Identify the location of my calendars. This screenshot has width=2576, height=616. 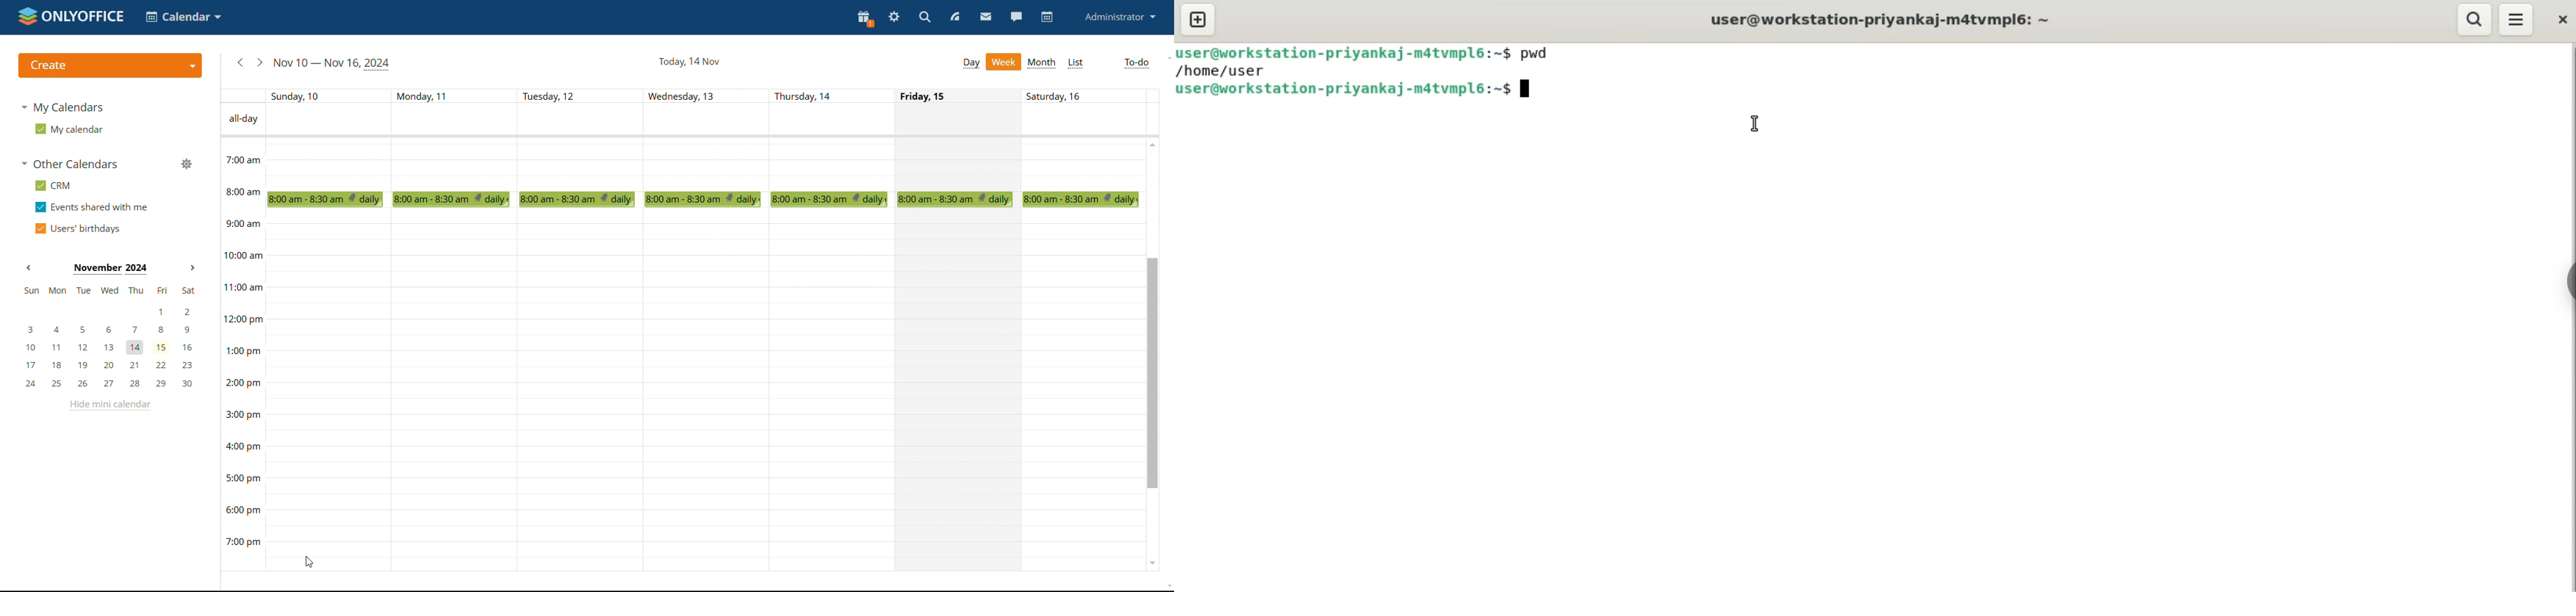
(62, 106).